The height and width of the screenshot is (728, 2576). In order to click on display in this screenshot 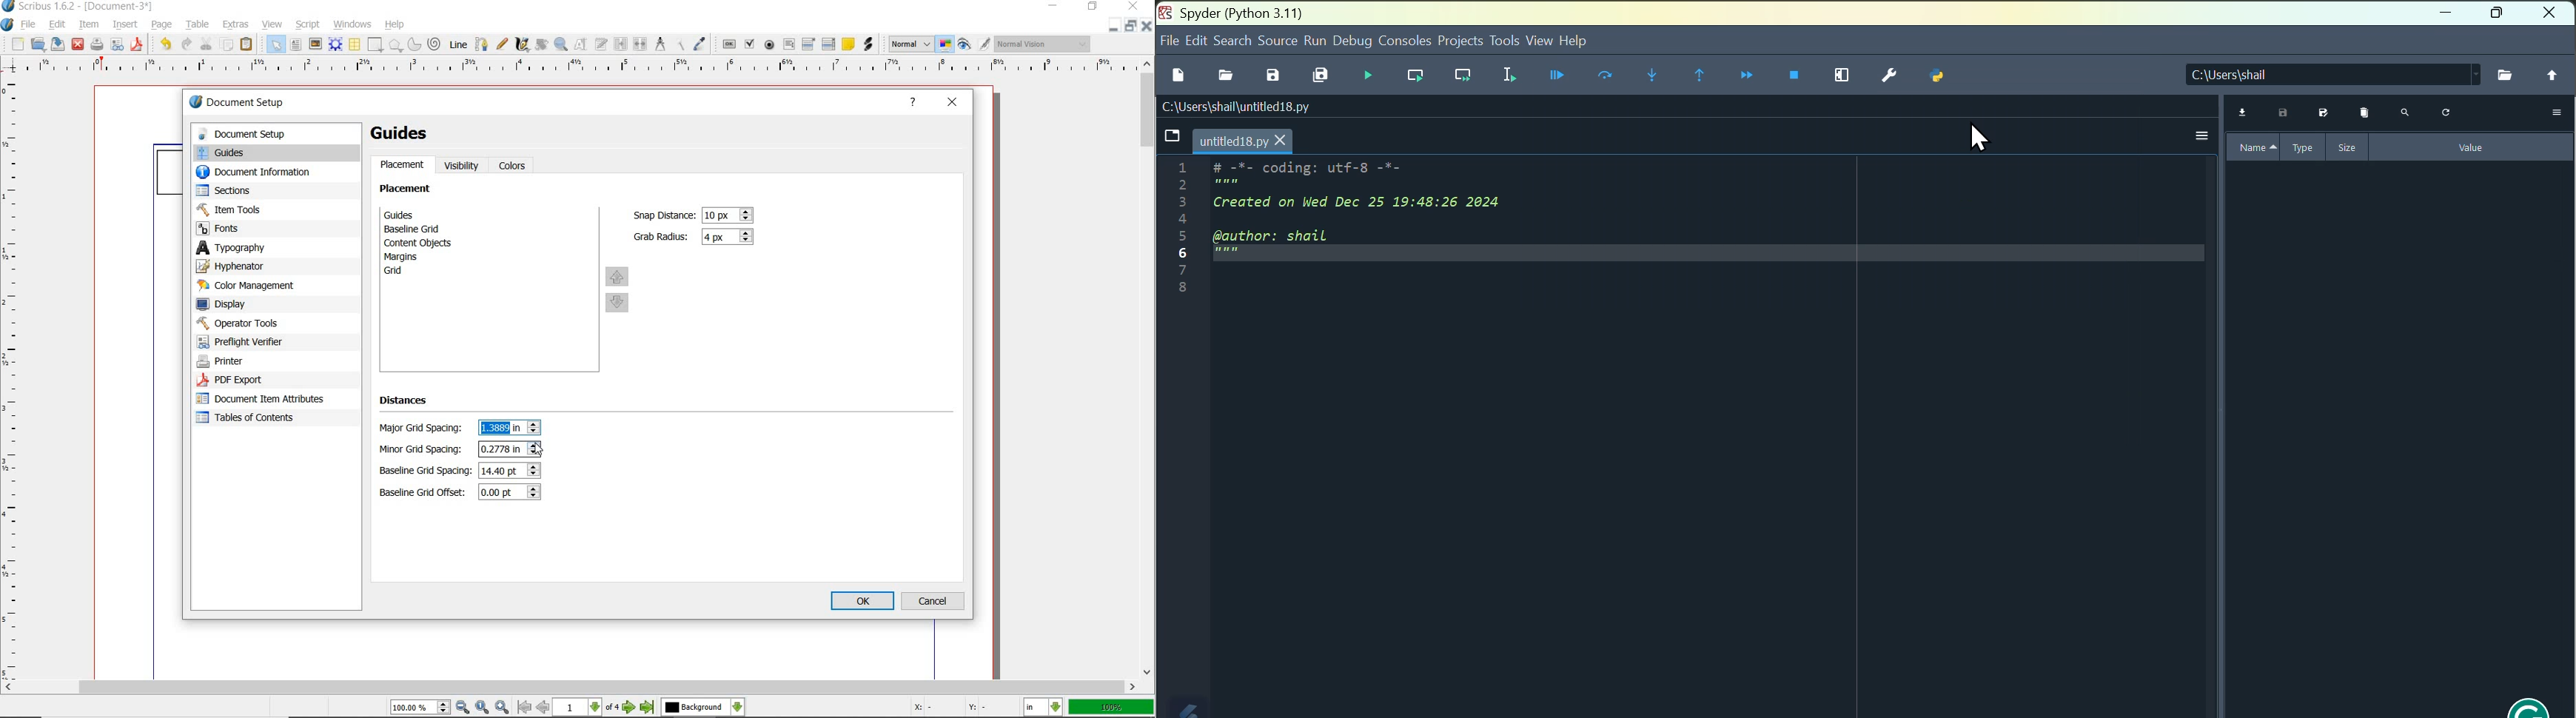, I will do `click(268, 305)`.